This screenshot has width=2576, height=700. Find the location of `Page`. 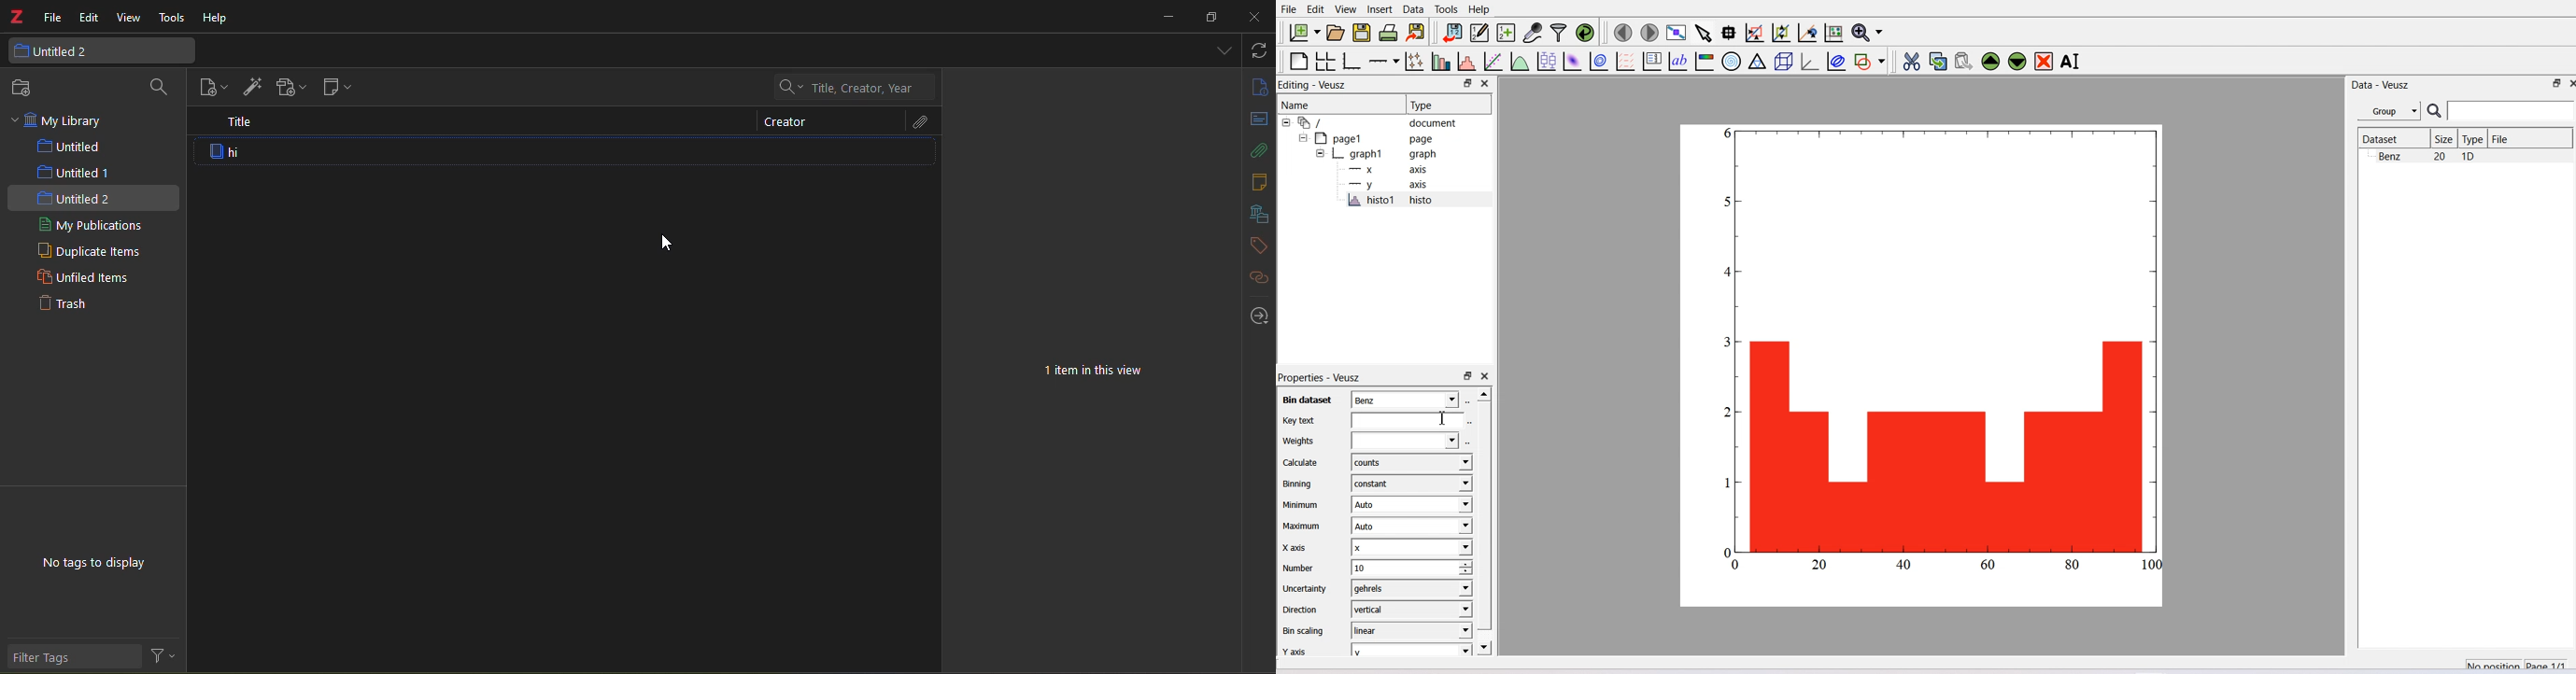

Page is located at coordinates (1379, 138).